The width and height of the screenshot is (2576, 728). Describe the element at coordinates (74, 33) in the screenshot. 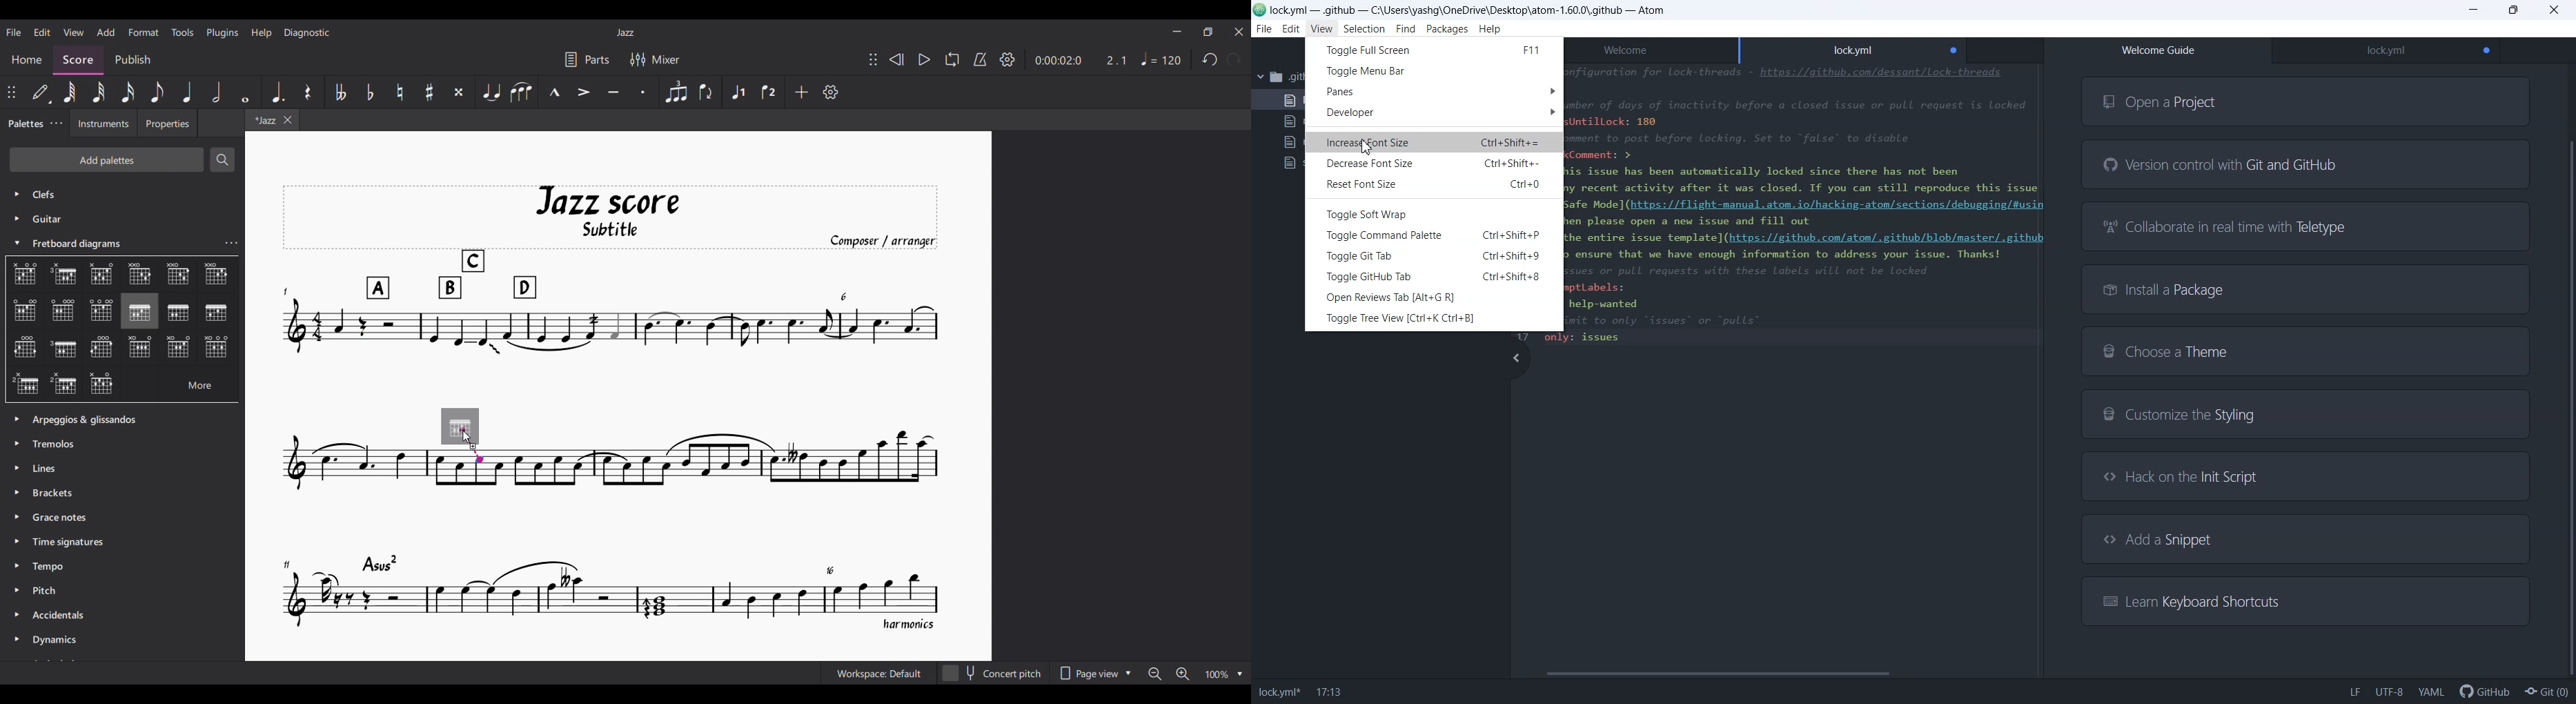

I see `View menu` at that location.